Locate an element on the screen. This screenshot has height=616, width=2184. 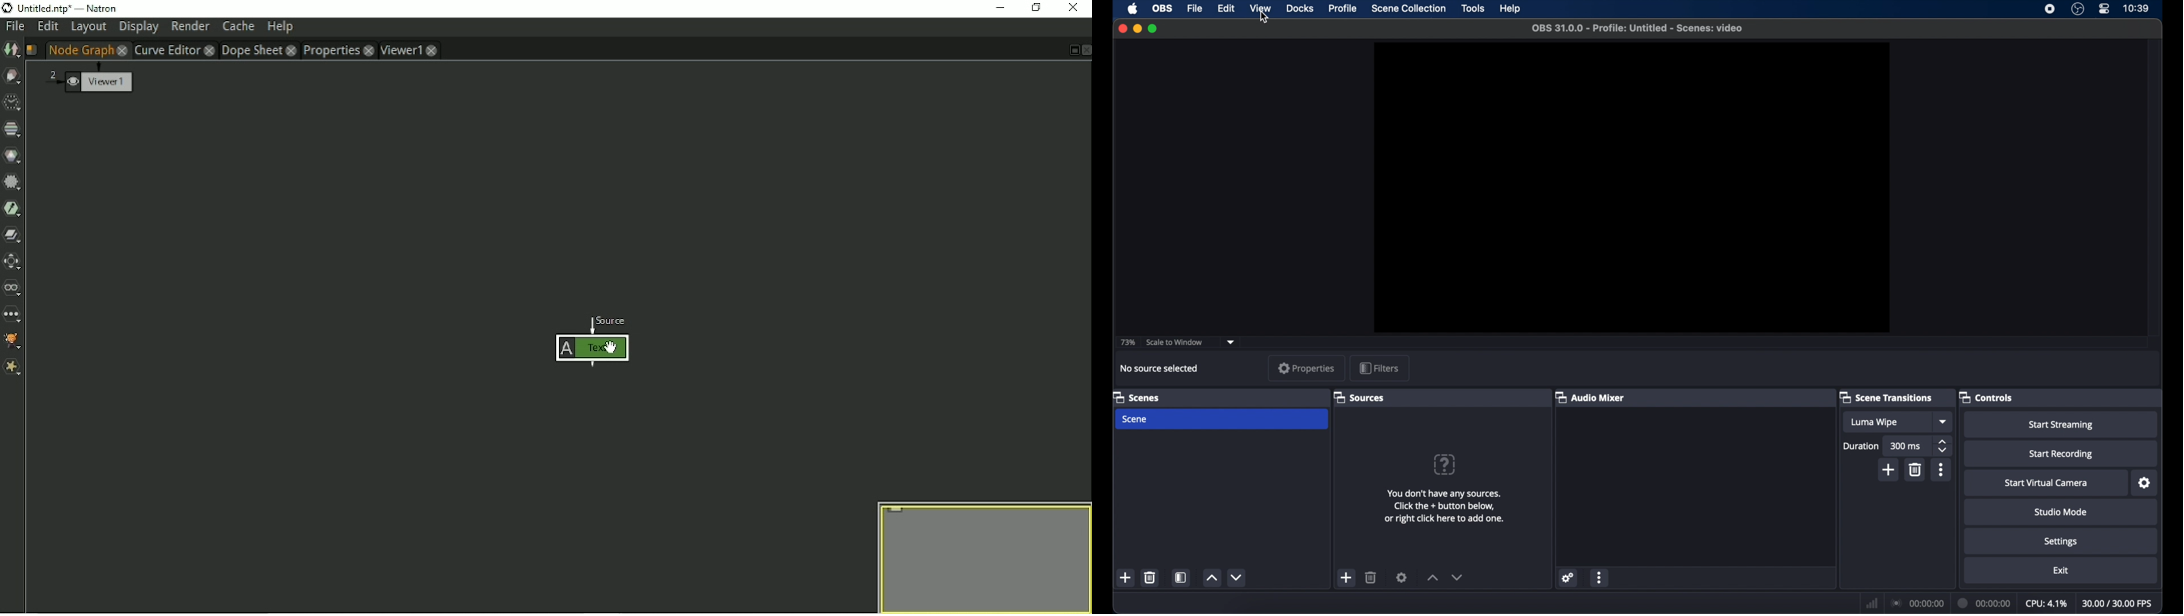
minimize is located at coordinates (1137, 28).